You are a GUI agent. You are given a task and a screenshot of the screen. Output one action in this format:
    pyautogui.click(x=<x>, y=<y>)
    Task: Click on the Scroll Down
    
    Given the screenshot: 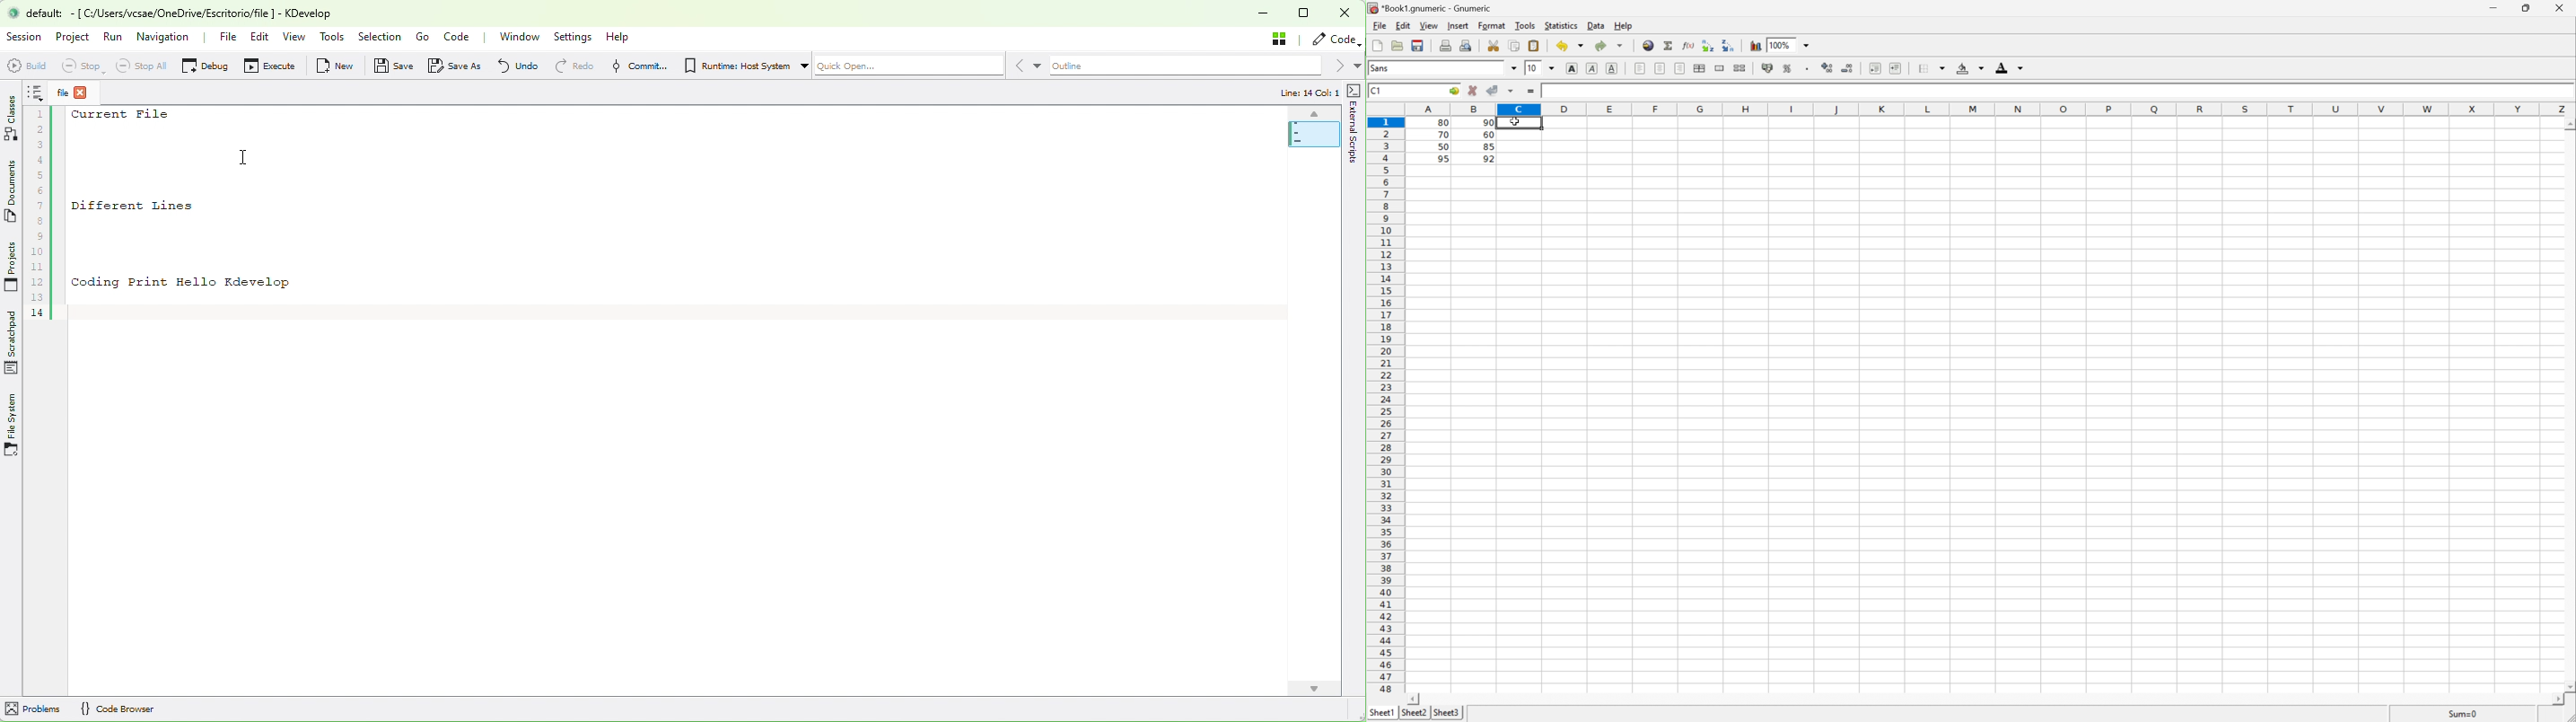 What is the action you would take?
    pyautogui.click(x=2569, y=685)
    